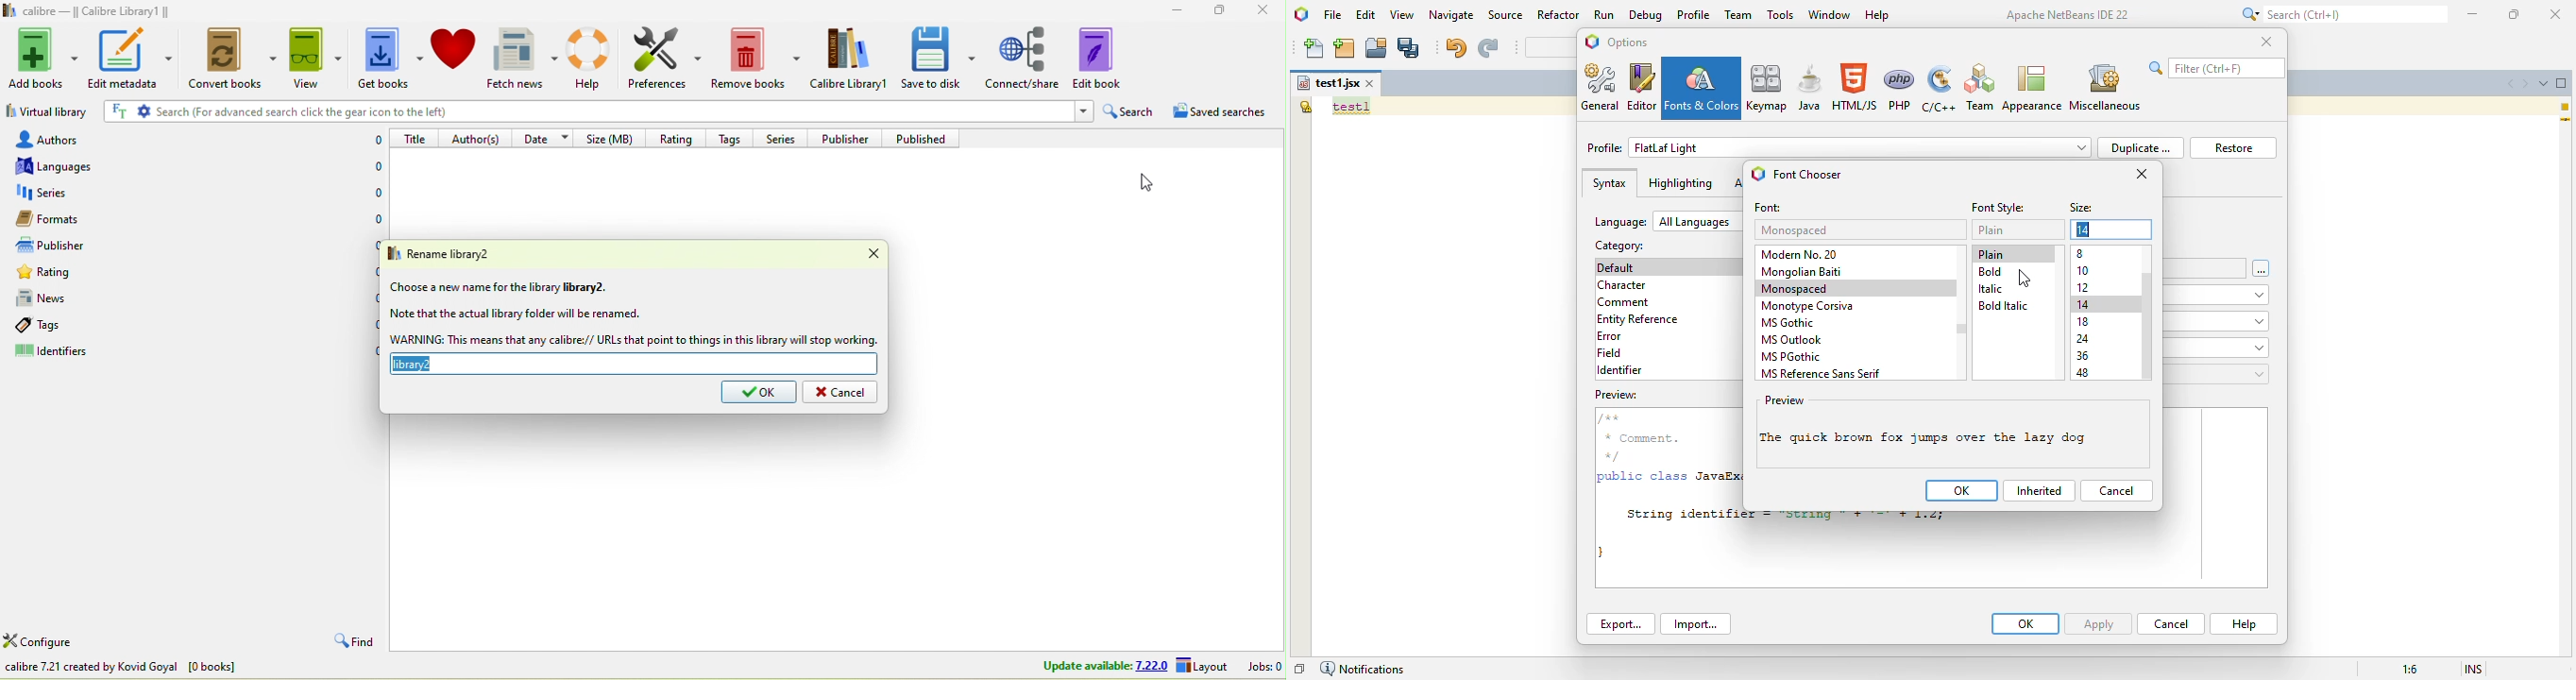  I want to click on author(s), so click(478, 138).